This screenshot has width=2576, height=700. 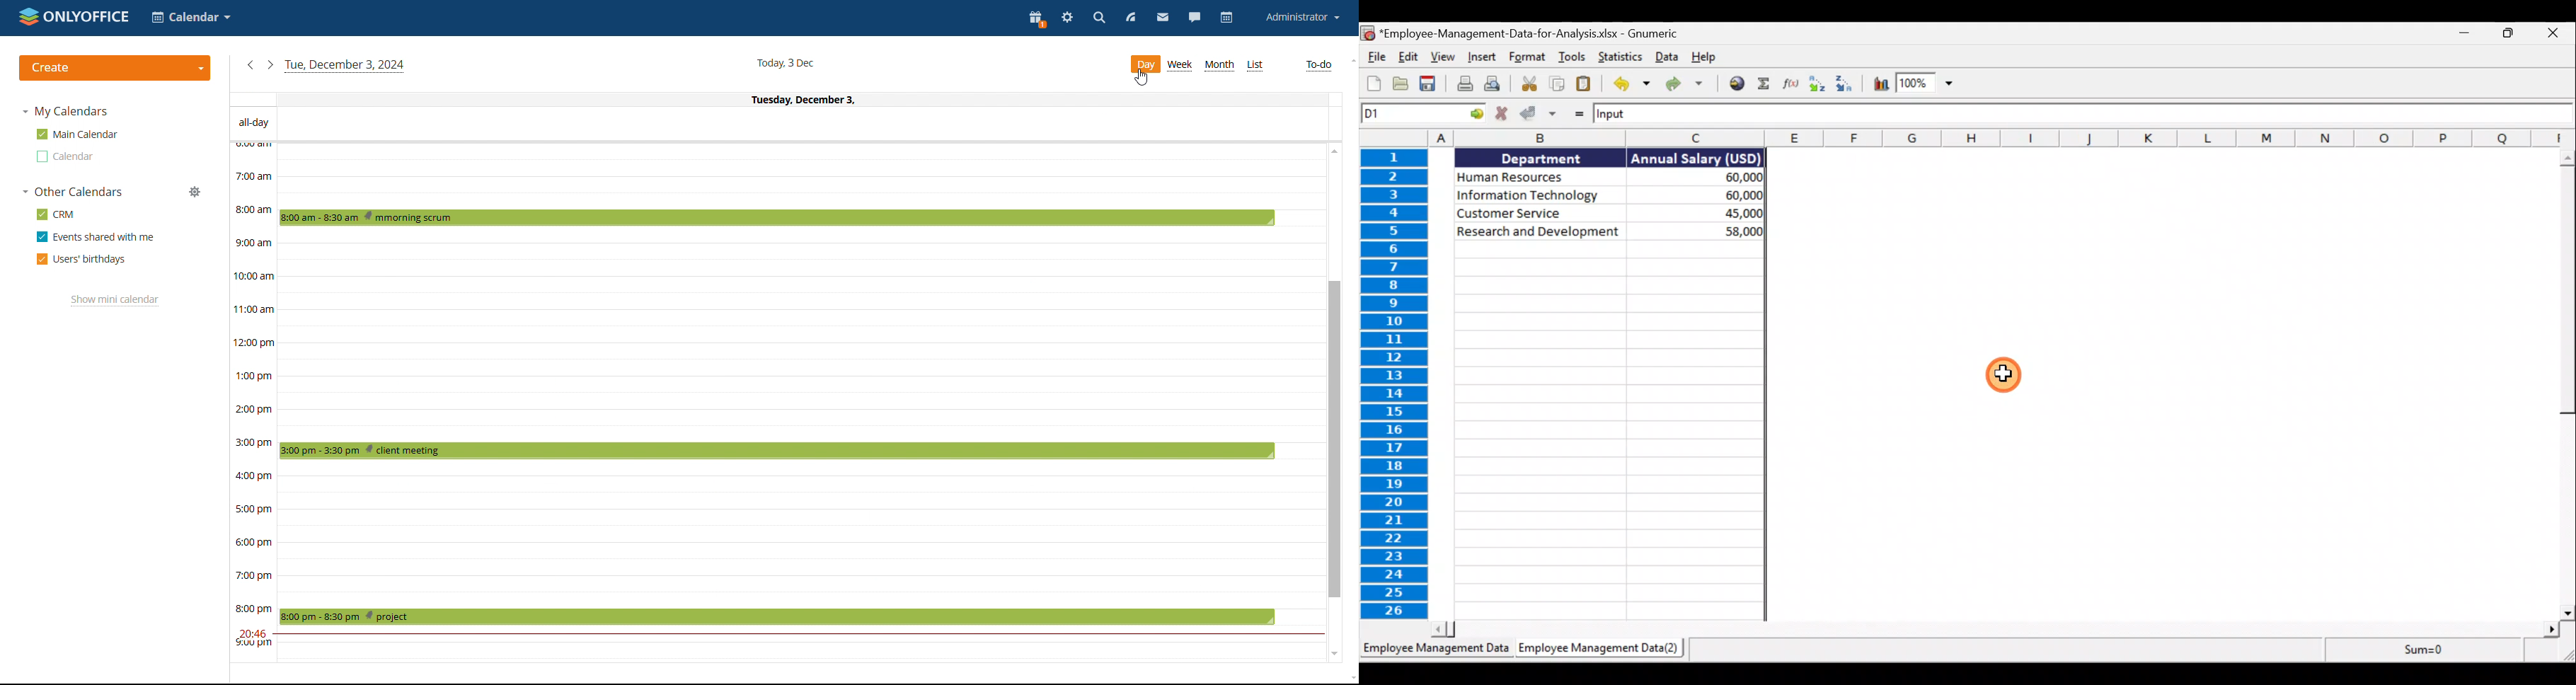 What do you see at coordinates (74, 16) in the screenshot?
I see `logo` at bounding box center [74, 16].